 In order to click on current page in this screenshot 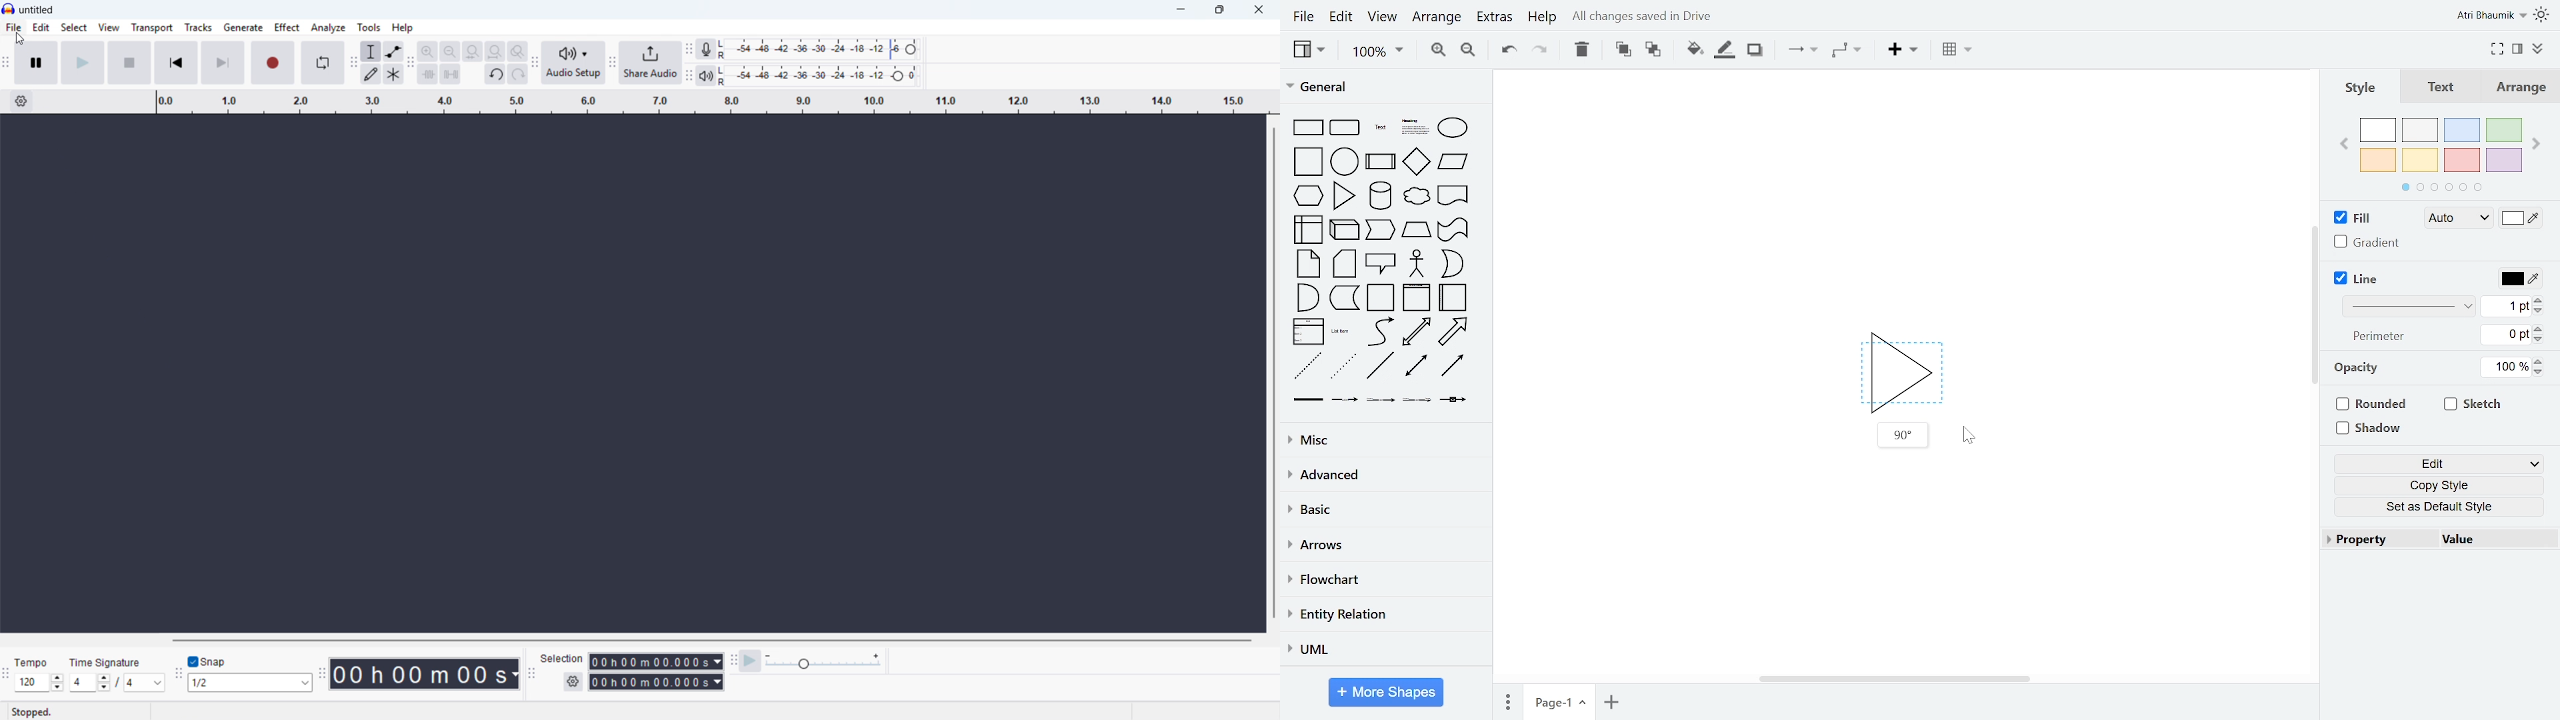, I will do `click(1559, 700)`.